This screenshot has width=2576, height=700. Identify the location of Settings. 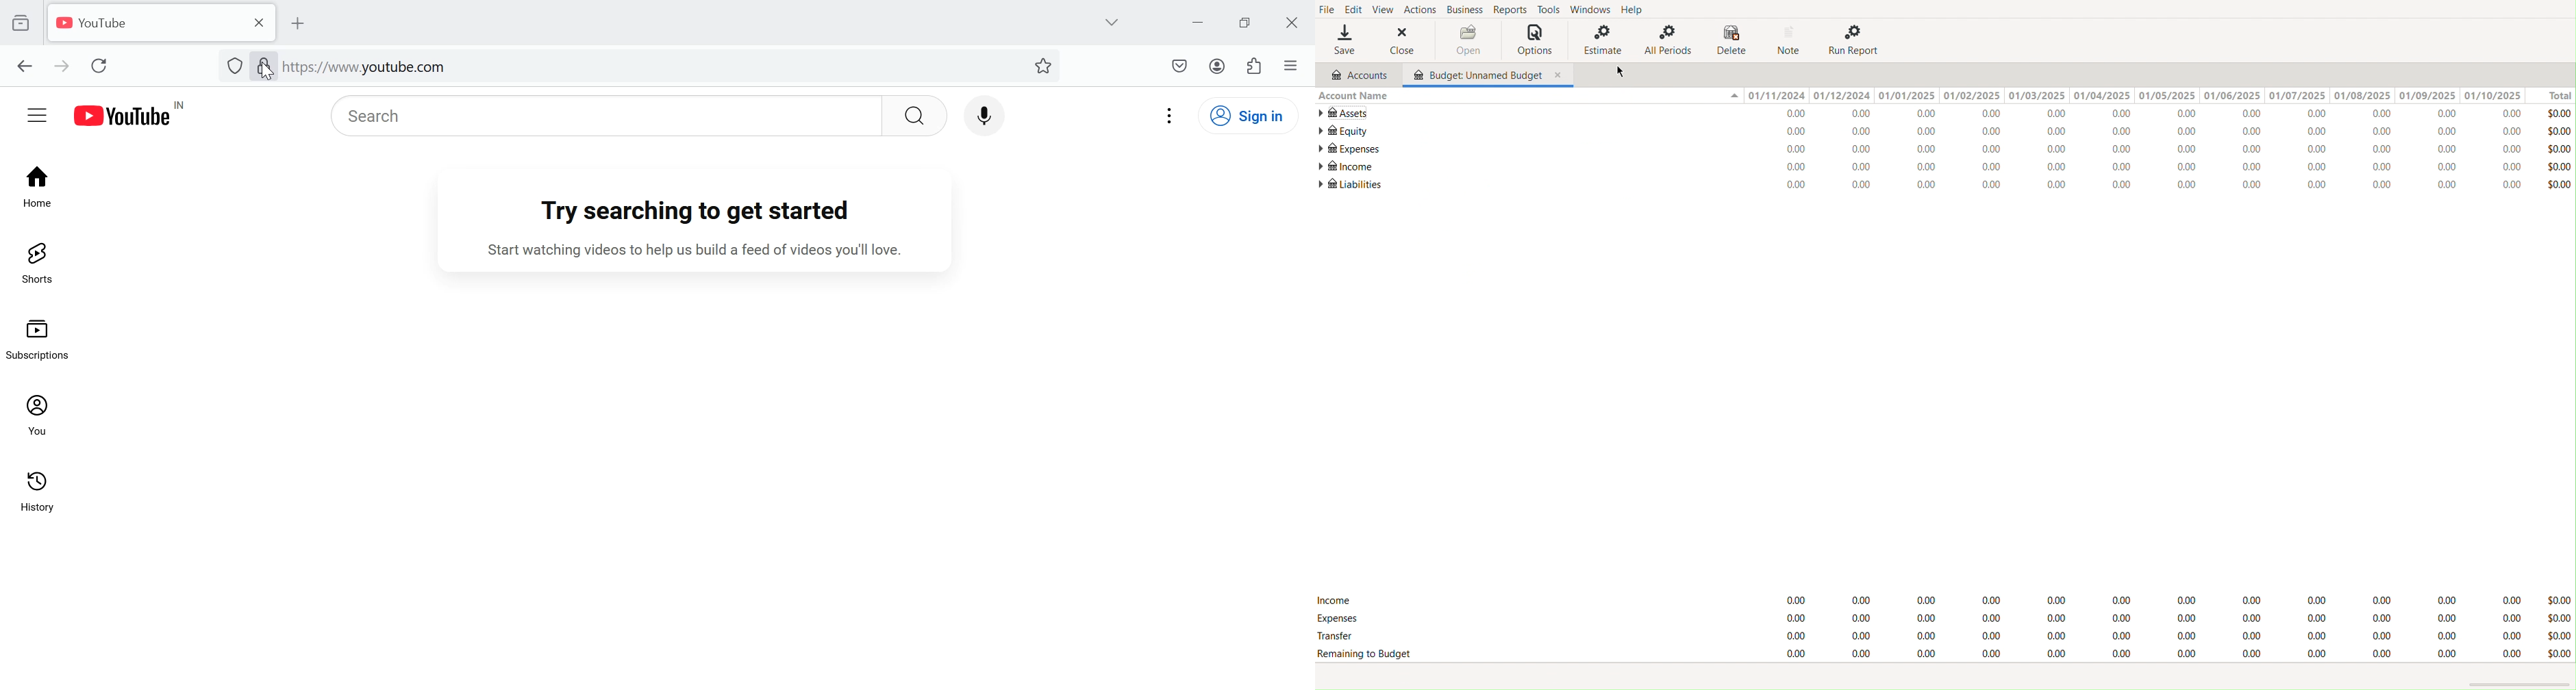
(1171, 114).